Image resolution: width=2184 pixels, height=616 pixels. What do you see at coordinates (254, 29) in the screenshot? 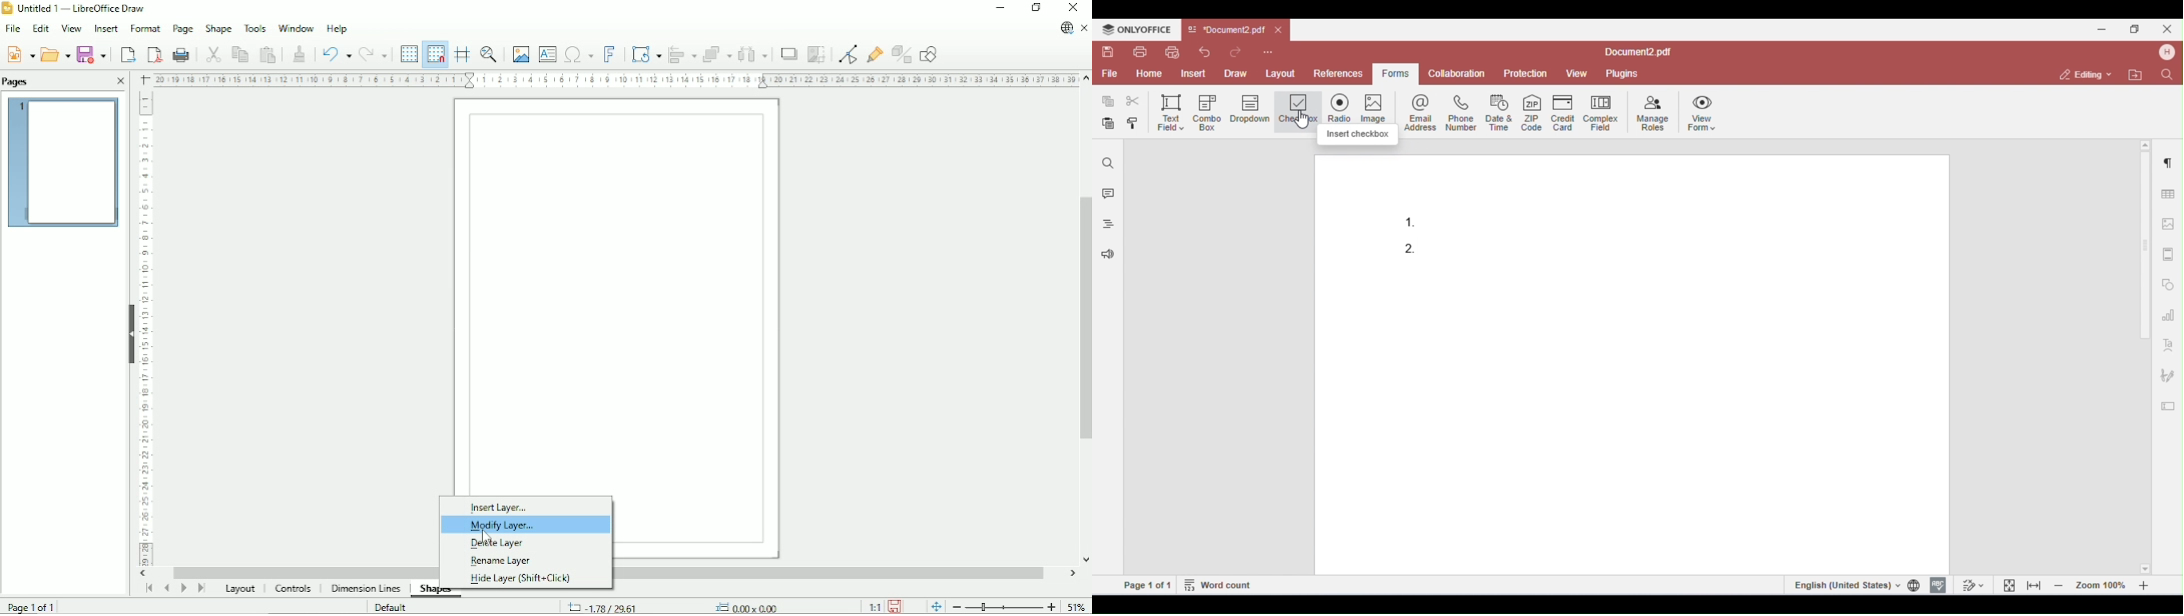
I see `Tools` at bounding box center [254, 29].